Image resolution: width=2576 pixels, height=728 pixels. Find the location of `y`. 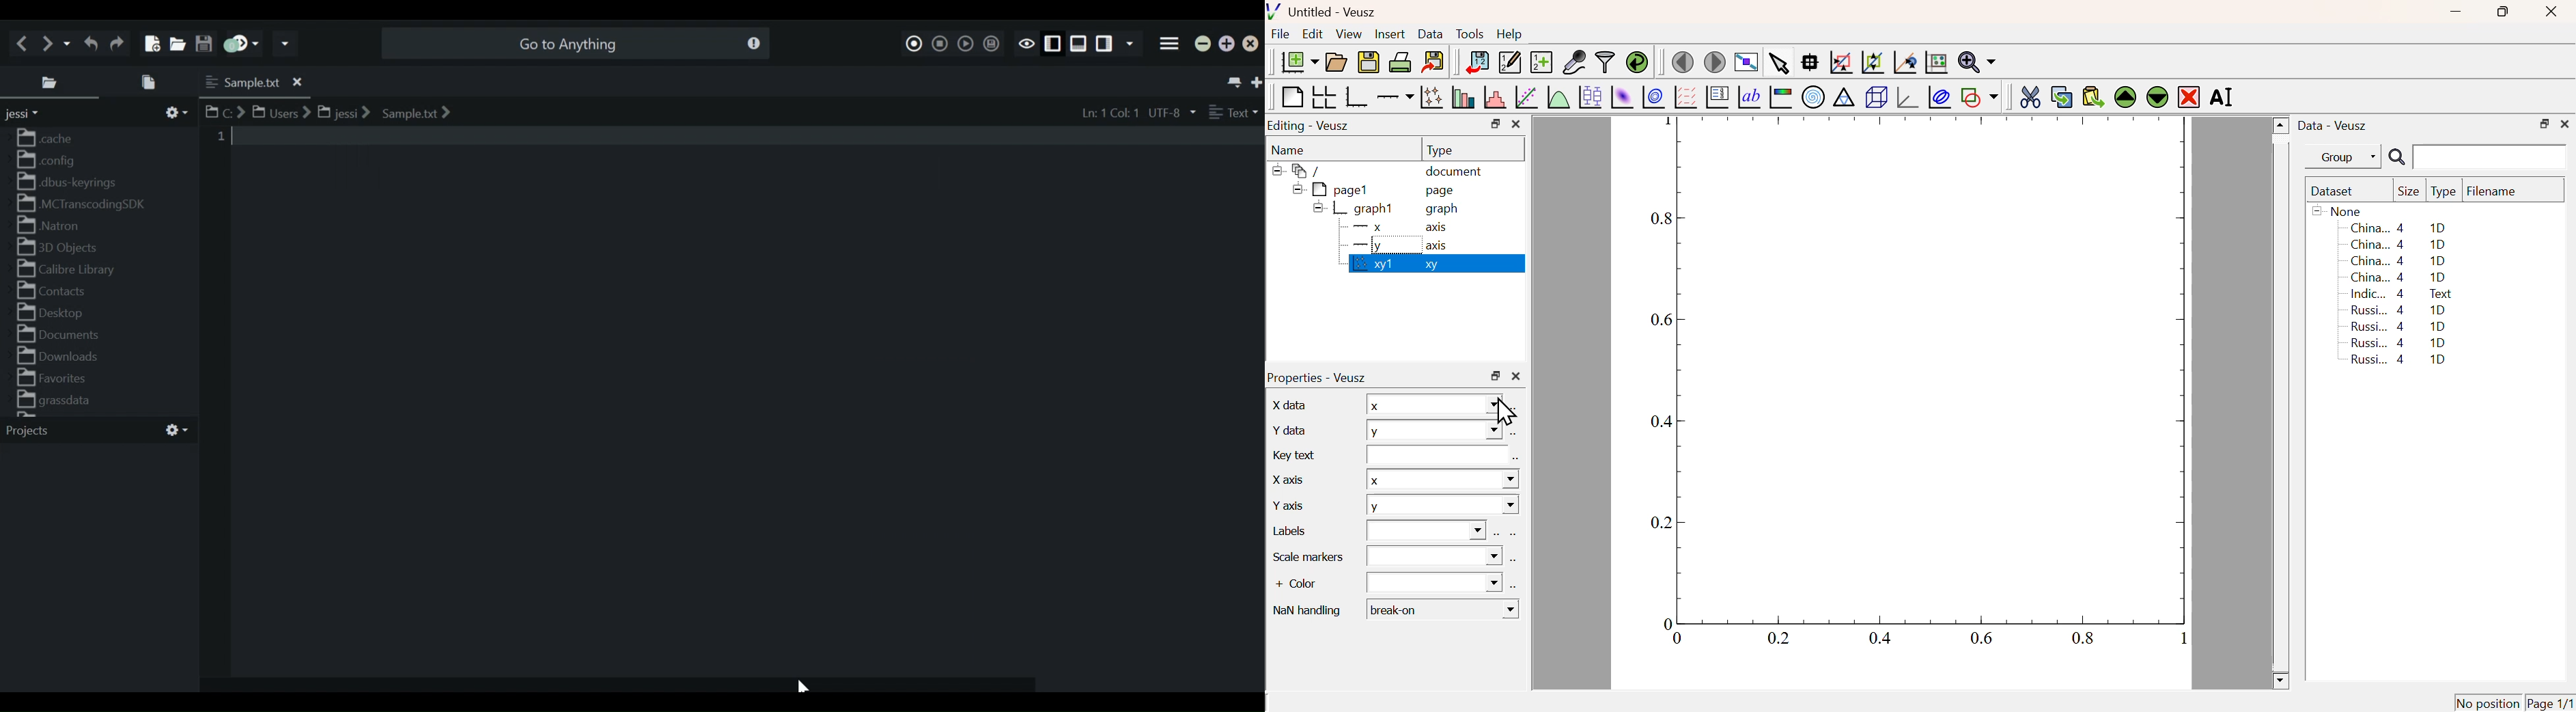

y is located at coordinates (1433, 429).